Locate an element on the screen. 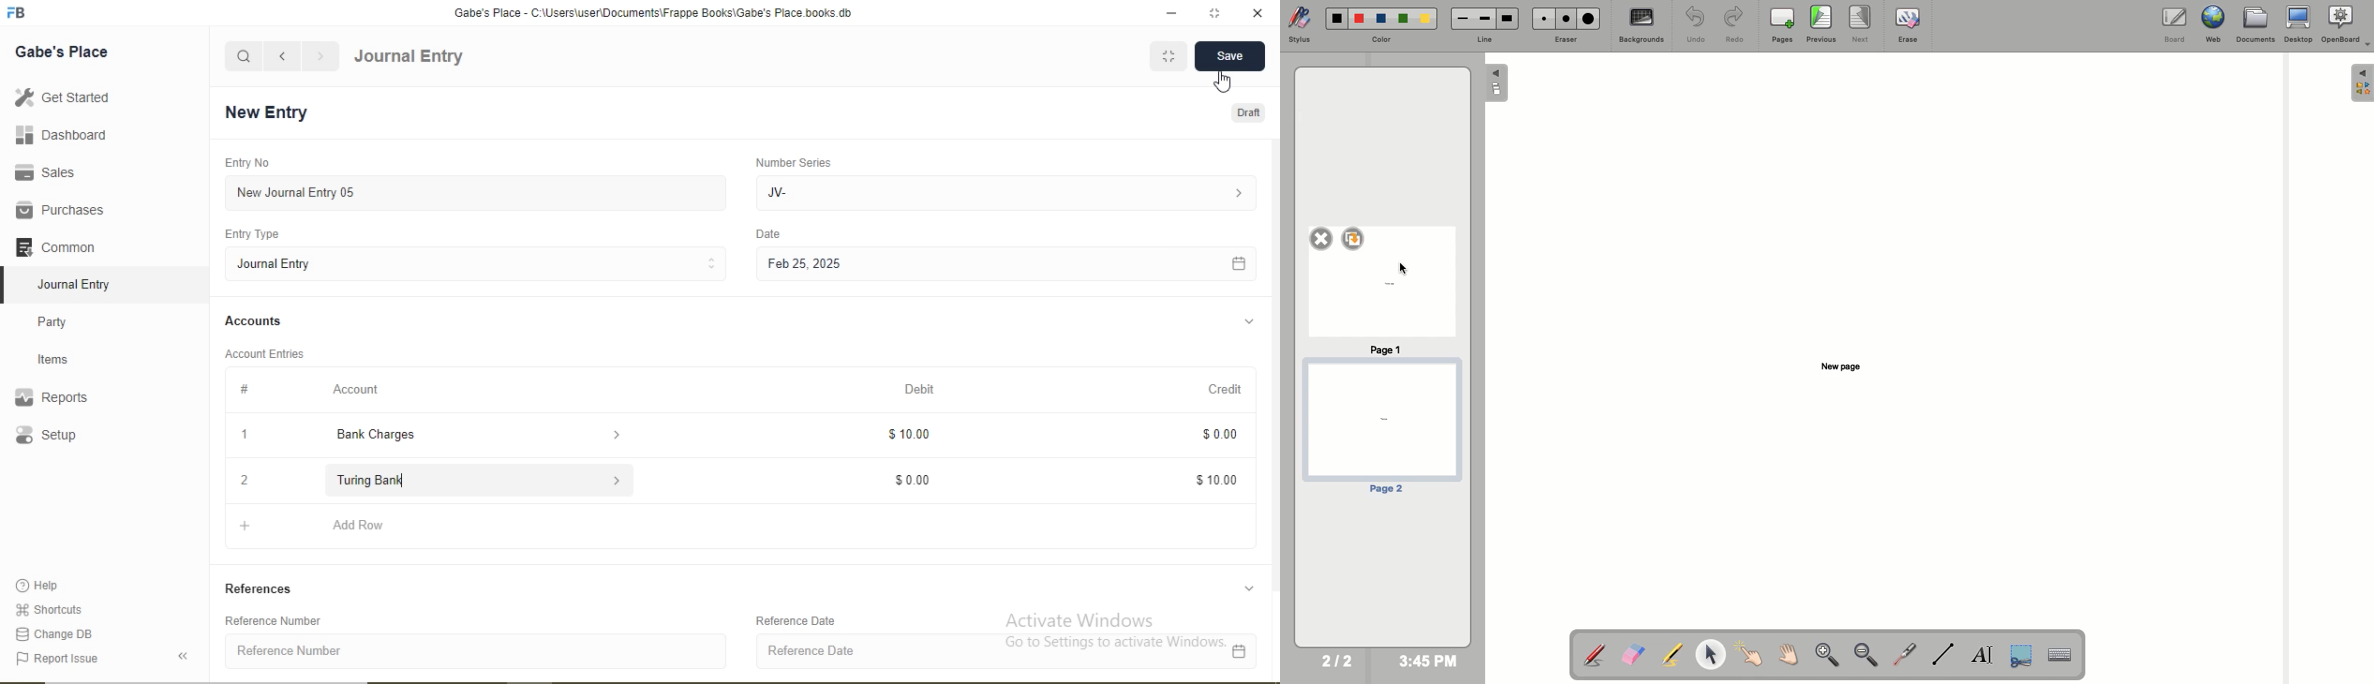 This screenshot has width=2380, height=700. $10.00 is located at coordinates (1218, 480).